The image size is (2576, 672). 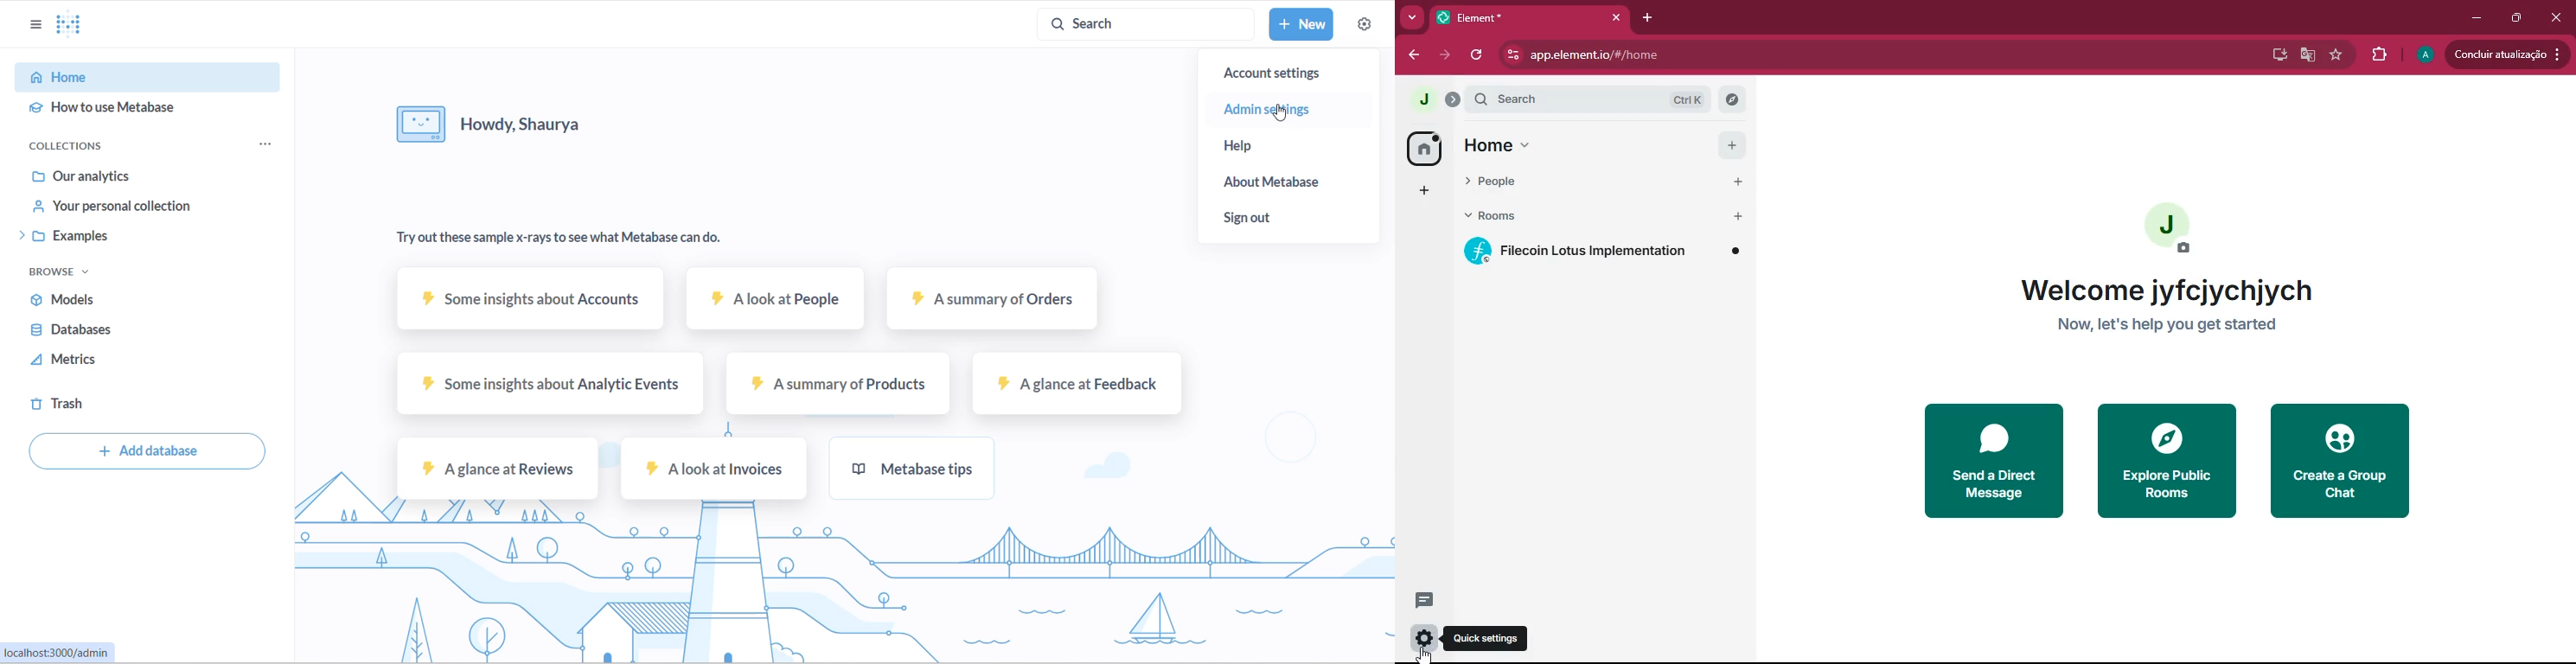 What do you see at coordinates (270, 147) in the screenshot?
I see `OPTIONS` at bounding box center [270, 147].